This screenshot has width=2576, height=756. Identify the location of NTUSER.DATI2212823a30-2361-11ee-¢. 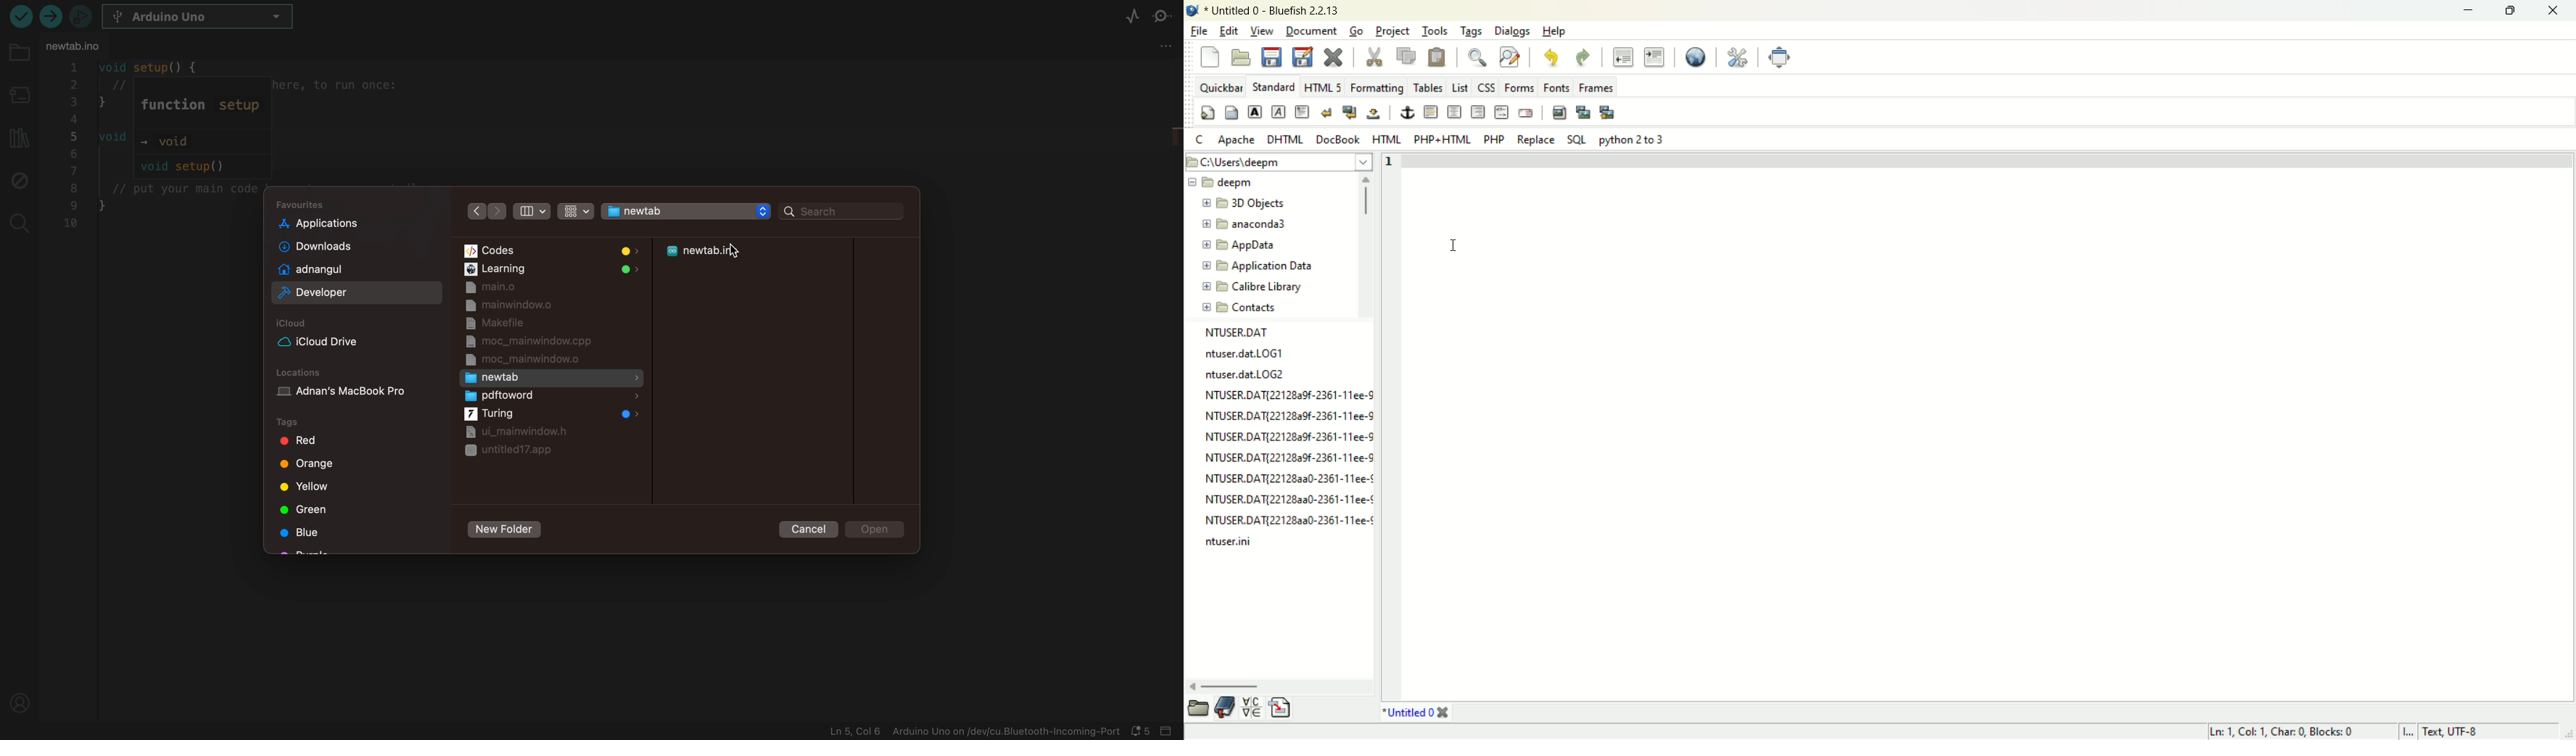
(1290, 481).